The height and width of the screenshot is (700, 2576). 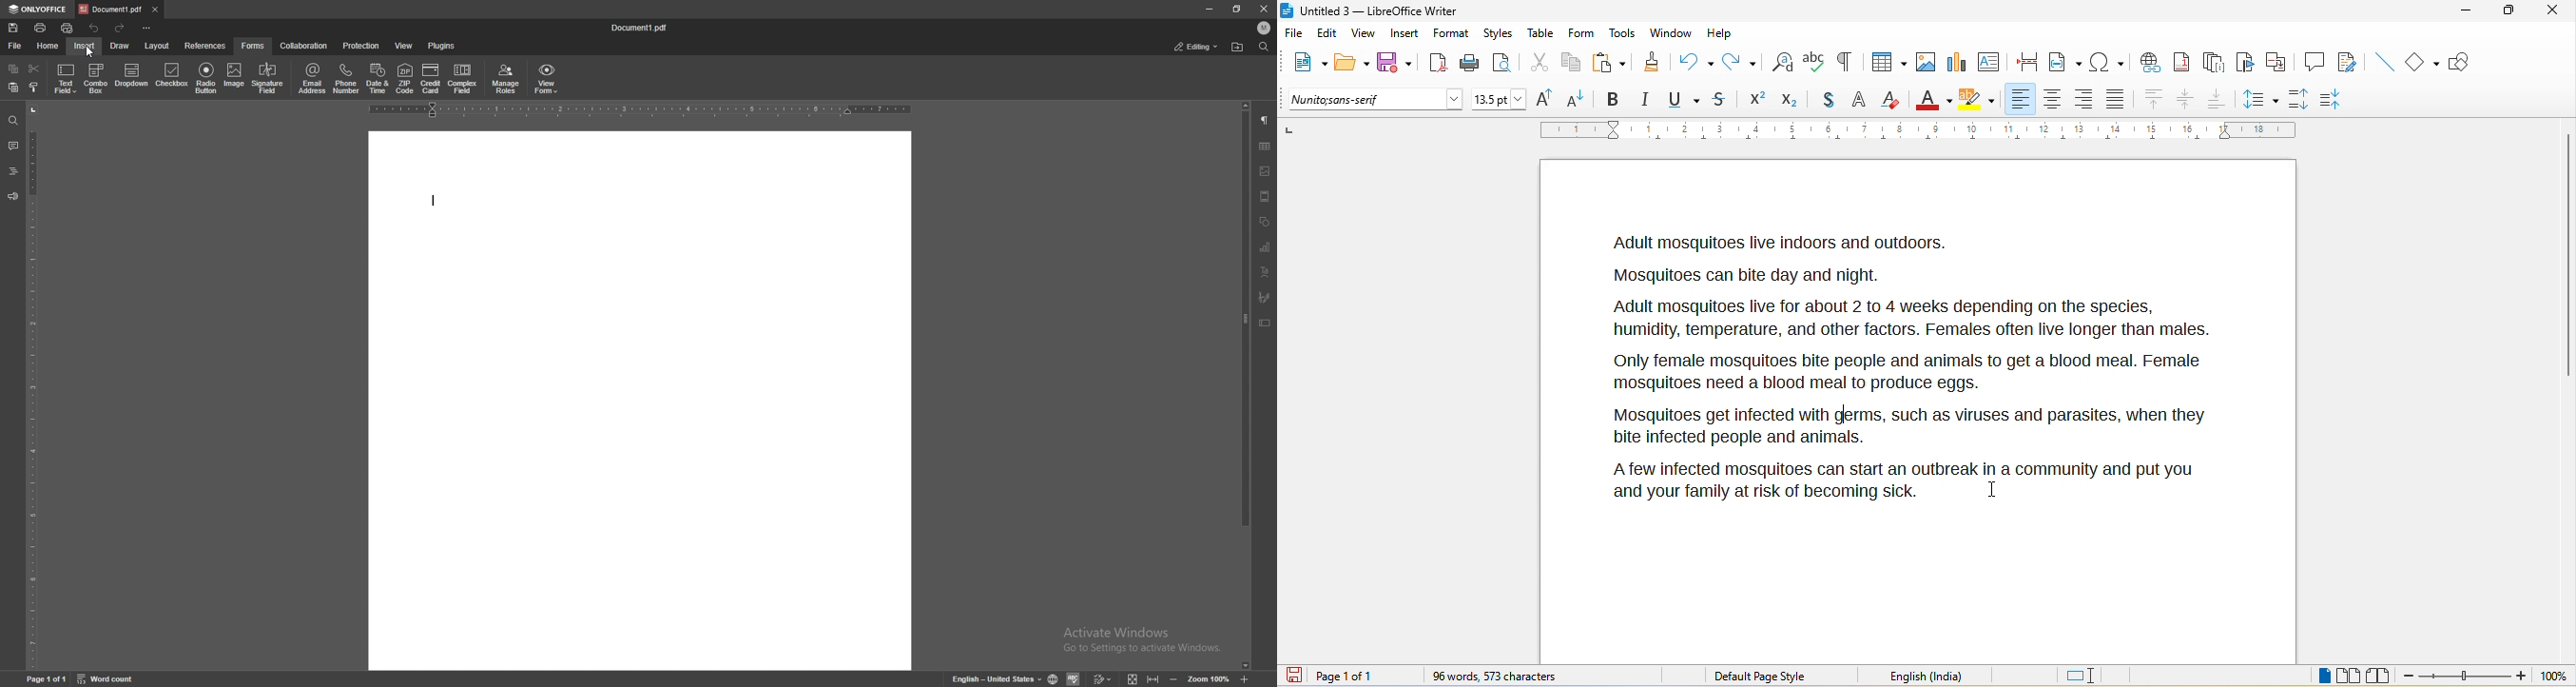 I want to click on cut, so click(x=33, y=68).